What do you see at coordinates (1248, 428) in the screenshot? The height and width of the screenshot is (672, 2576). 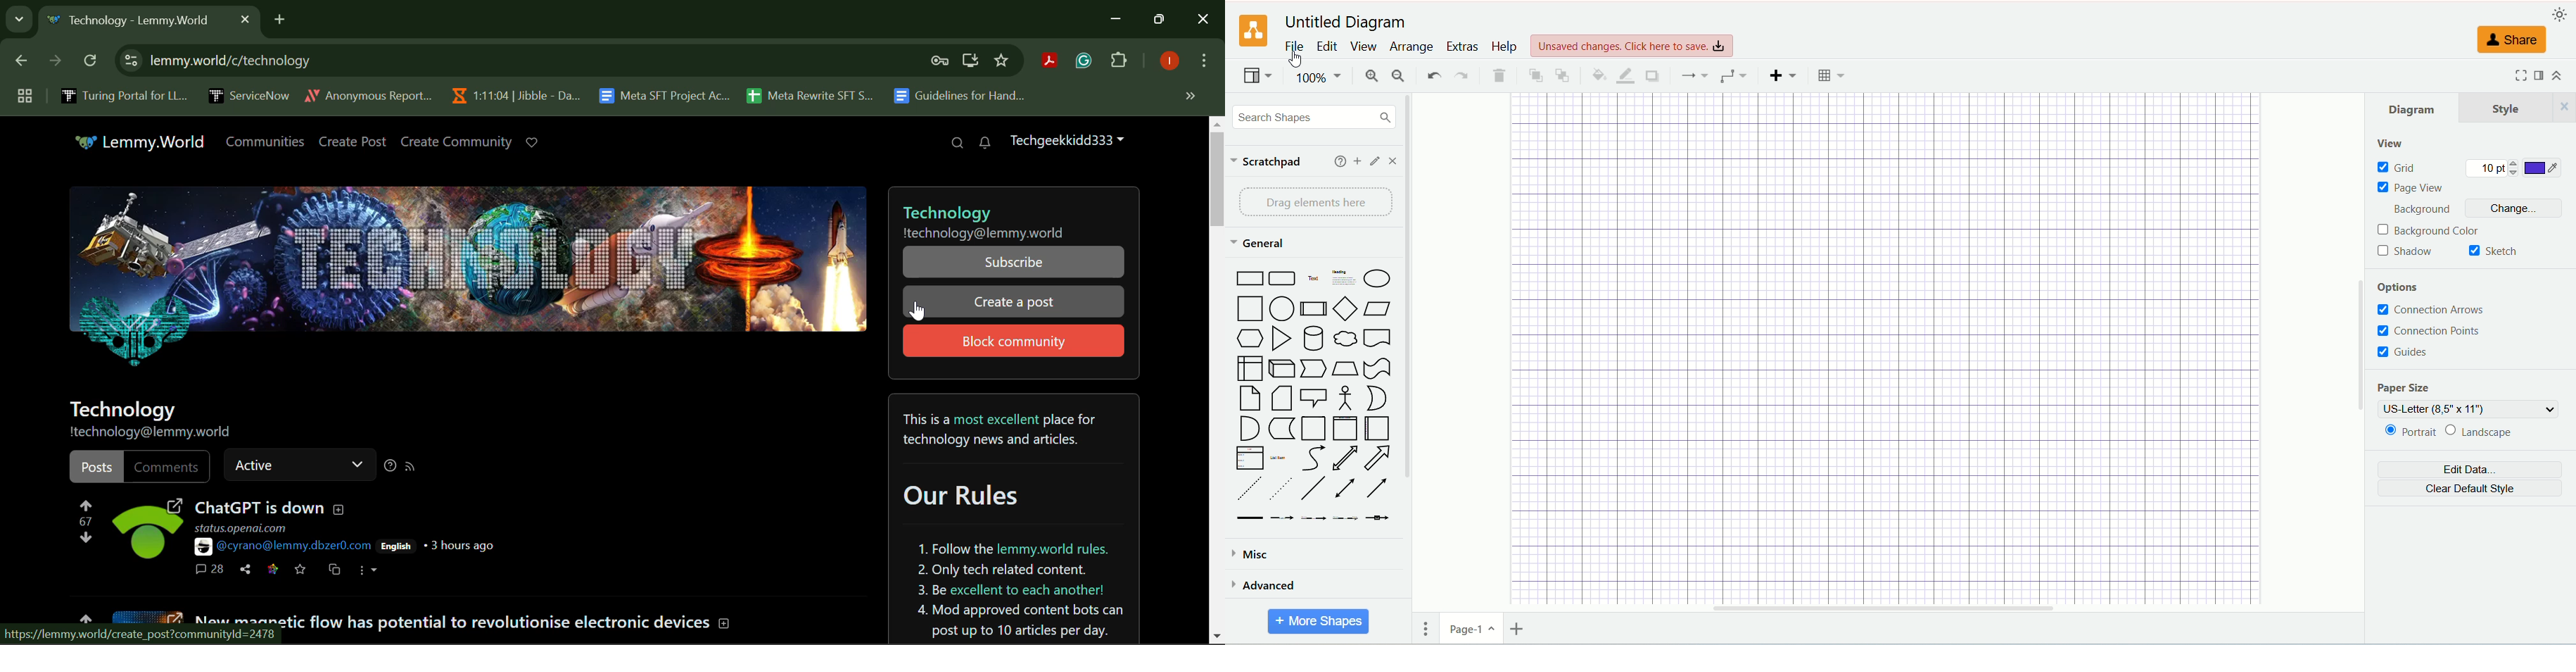 I see `And` at bounding box center [1248, 428].